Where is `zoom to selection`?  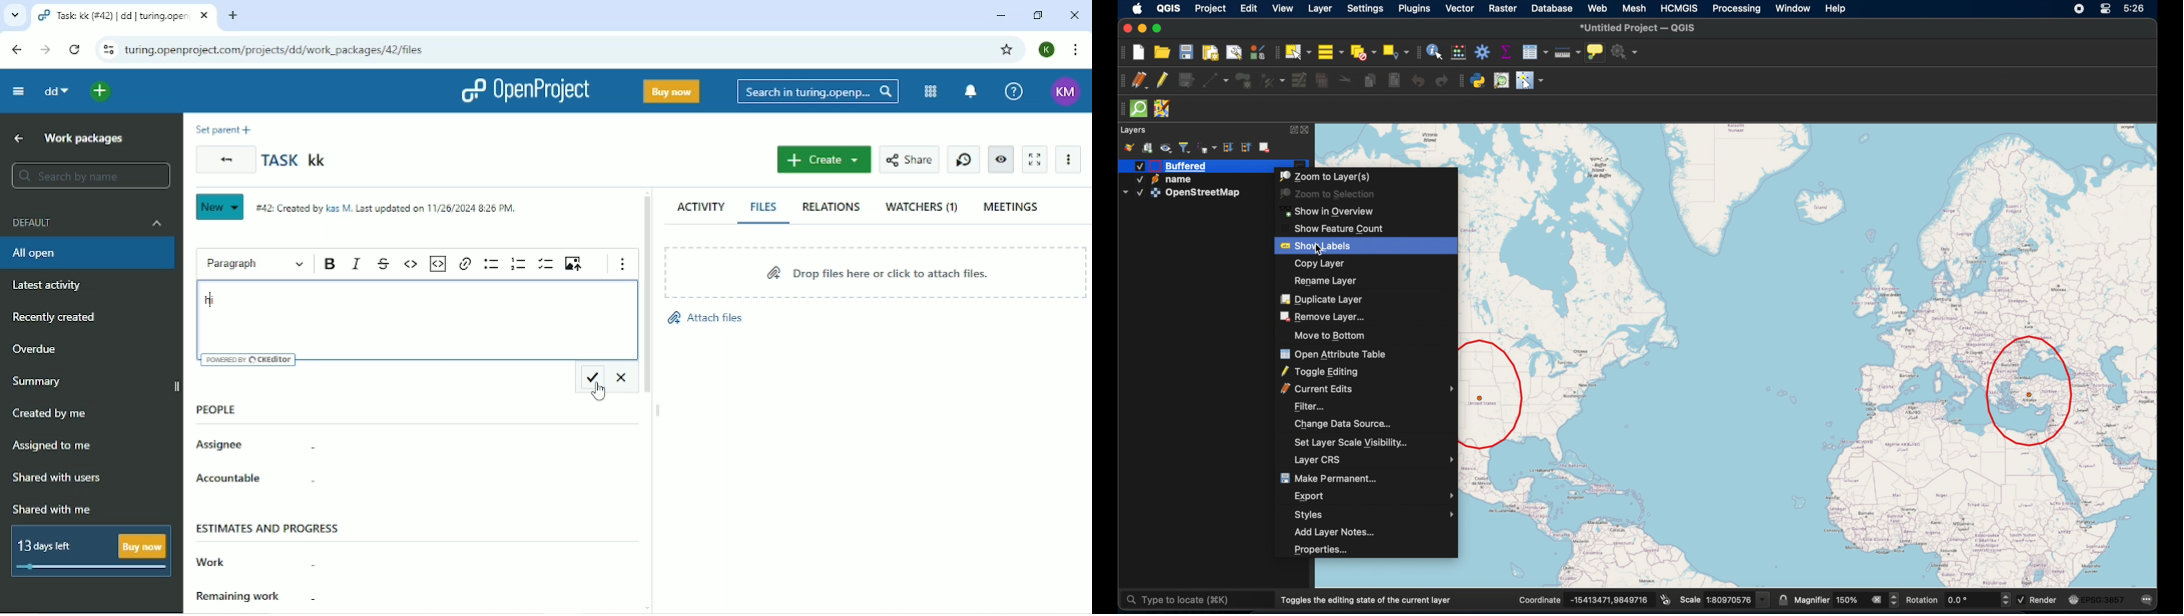
zoom to selection is located at coordinates (1329, 194).